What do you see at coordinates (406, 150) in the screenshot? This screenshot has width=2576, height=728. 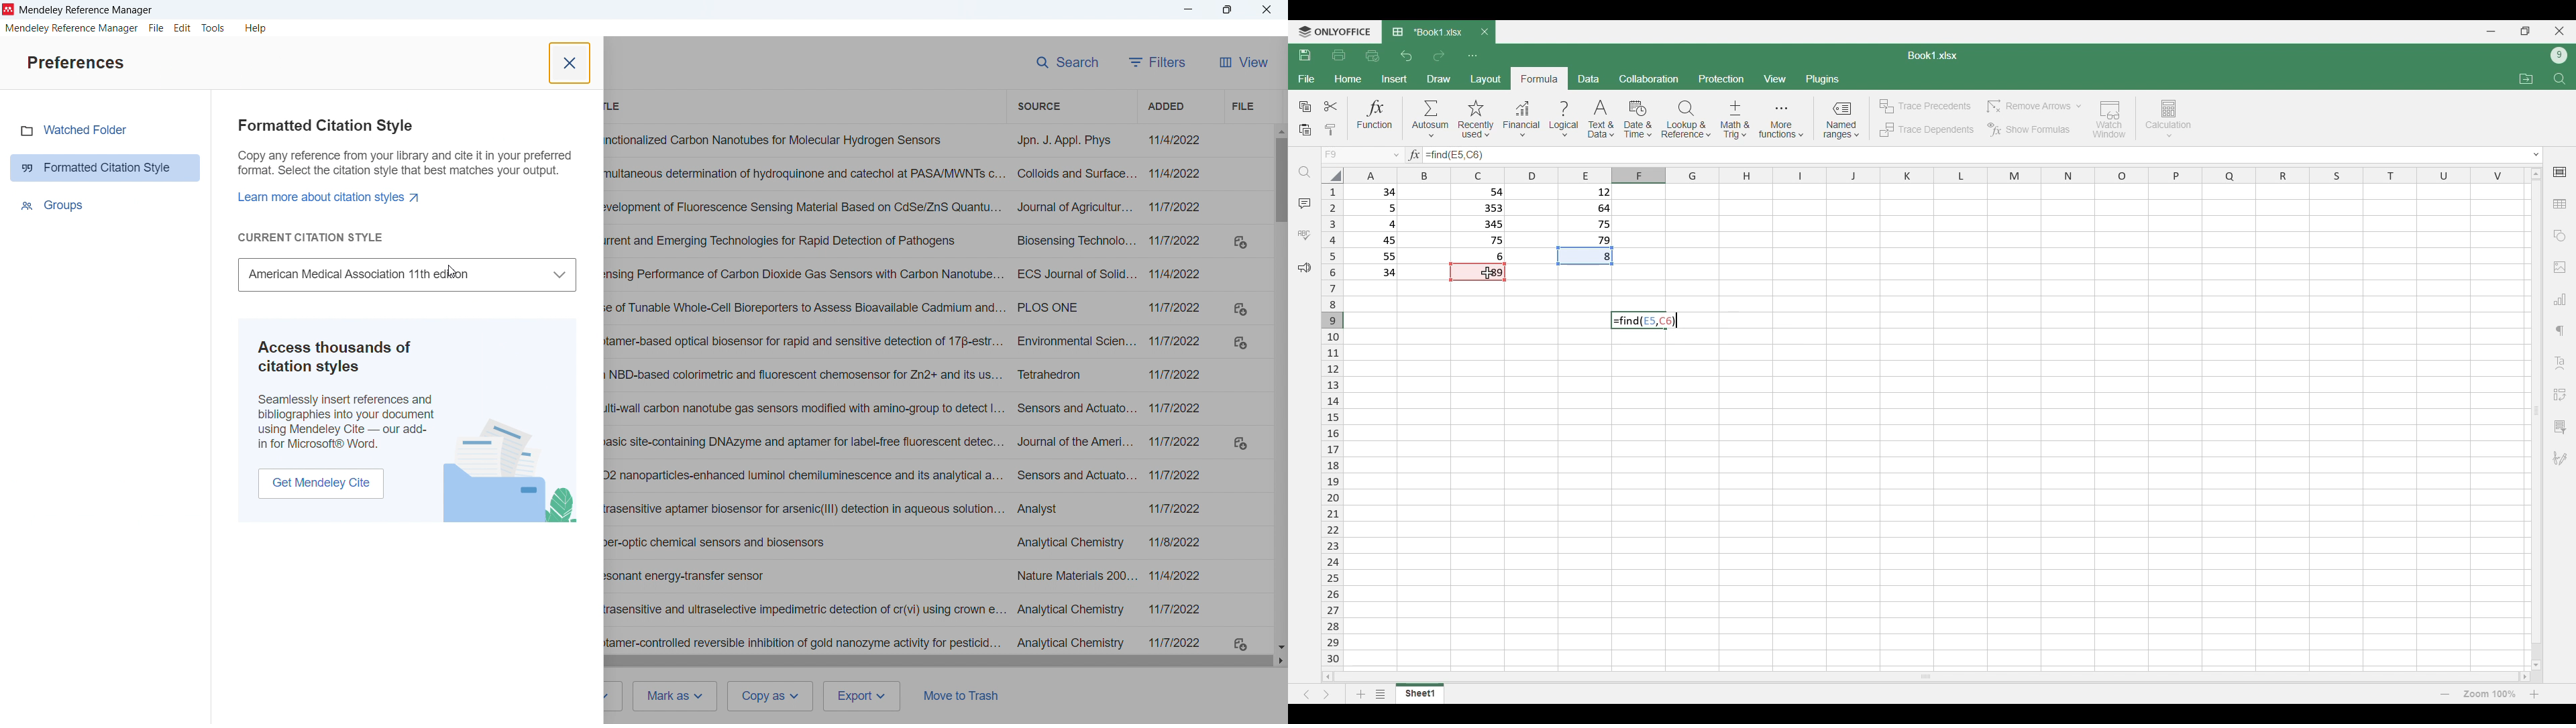 I see `Formatted citation style ` at bounding box center [406, 150].